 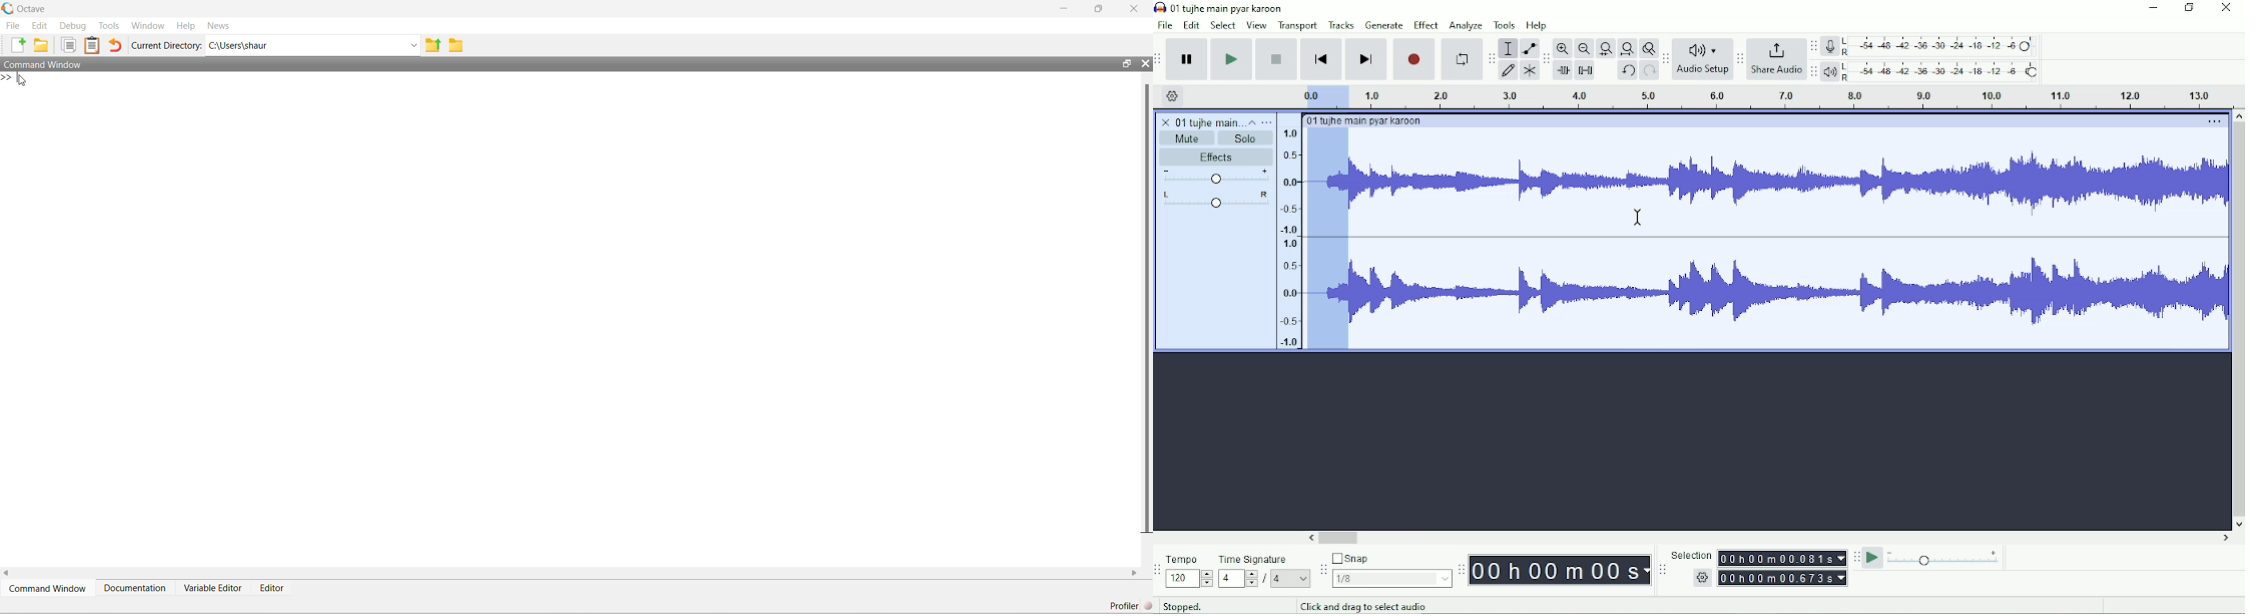 I want to click on close, so click(x=1135, y=8).